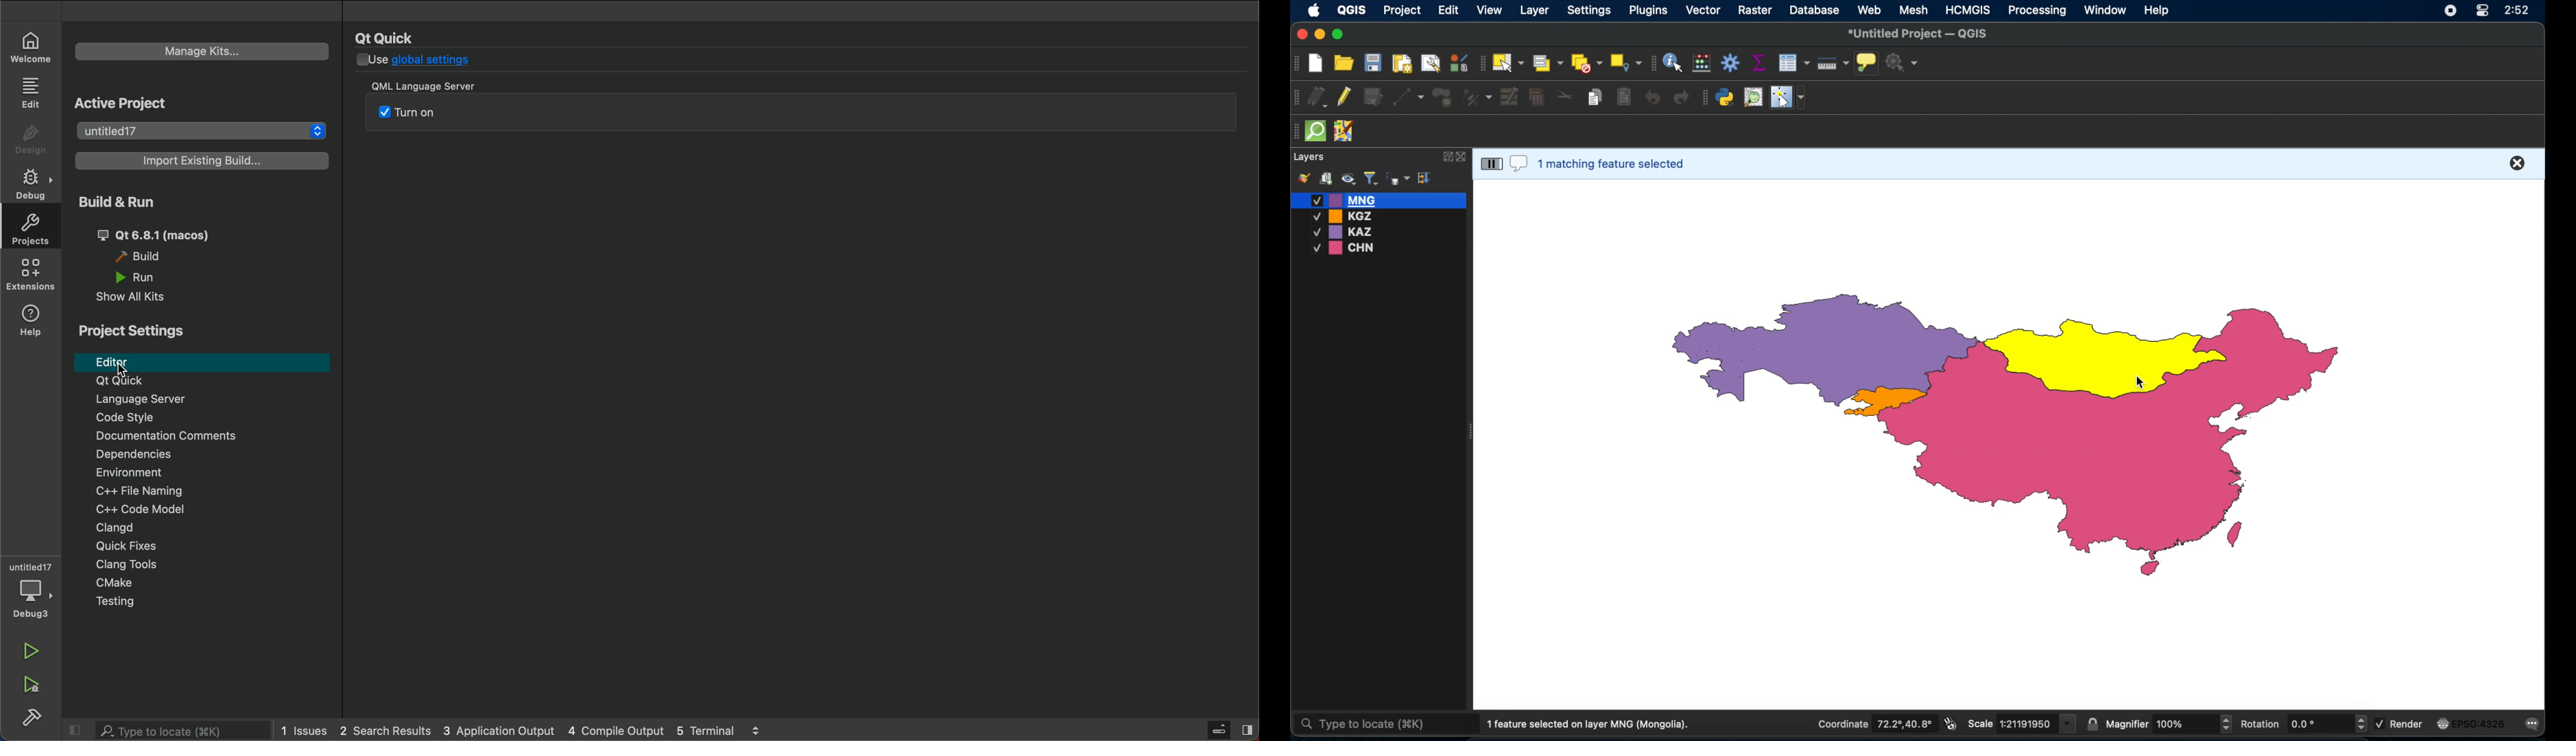 The width and height of the screenshot is (2576, 756). I want to click on feature selected by attribute, so click(2099, 354).